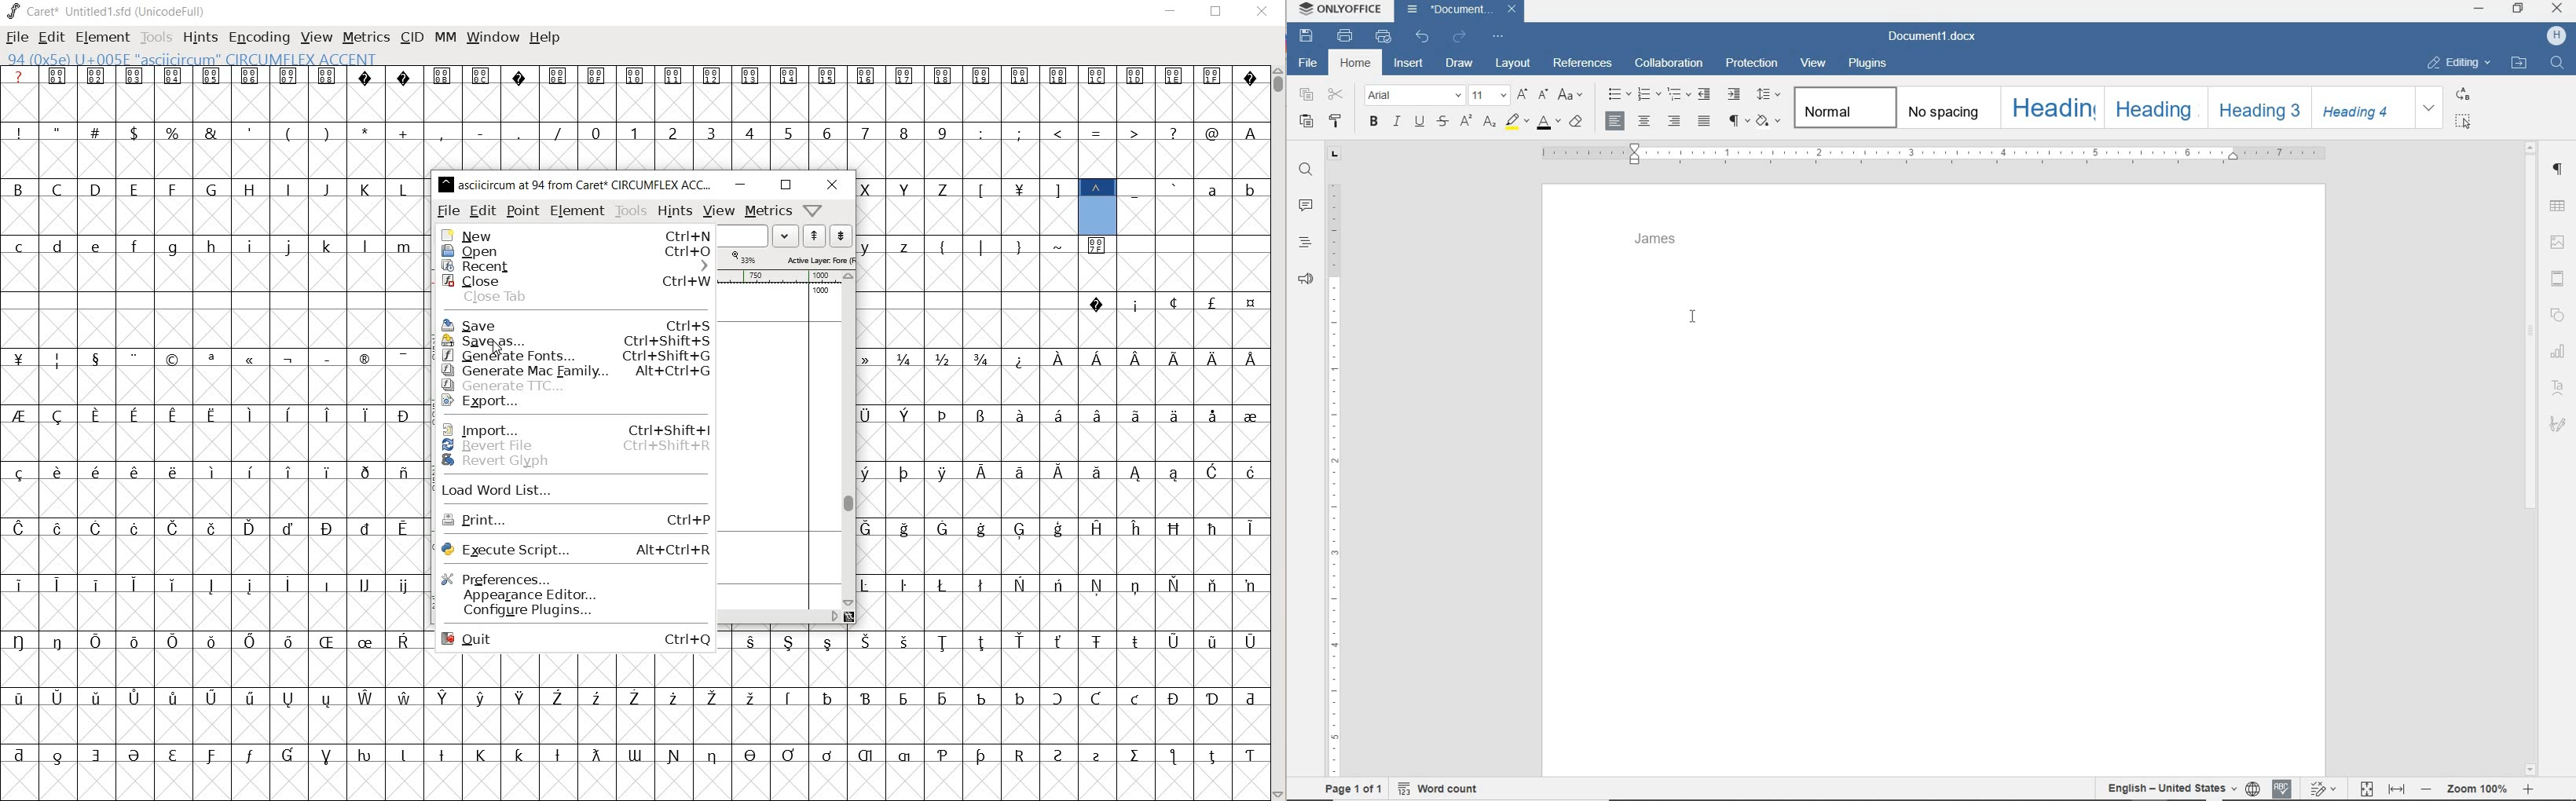 Image resolution: width=2576 pixels, height=812 pixels. What do you see at coordinates (1676, 120) in the screenshot?
I see `align right` at bounding box center [1676, 120].